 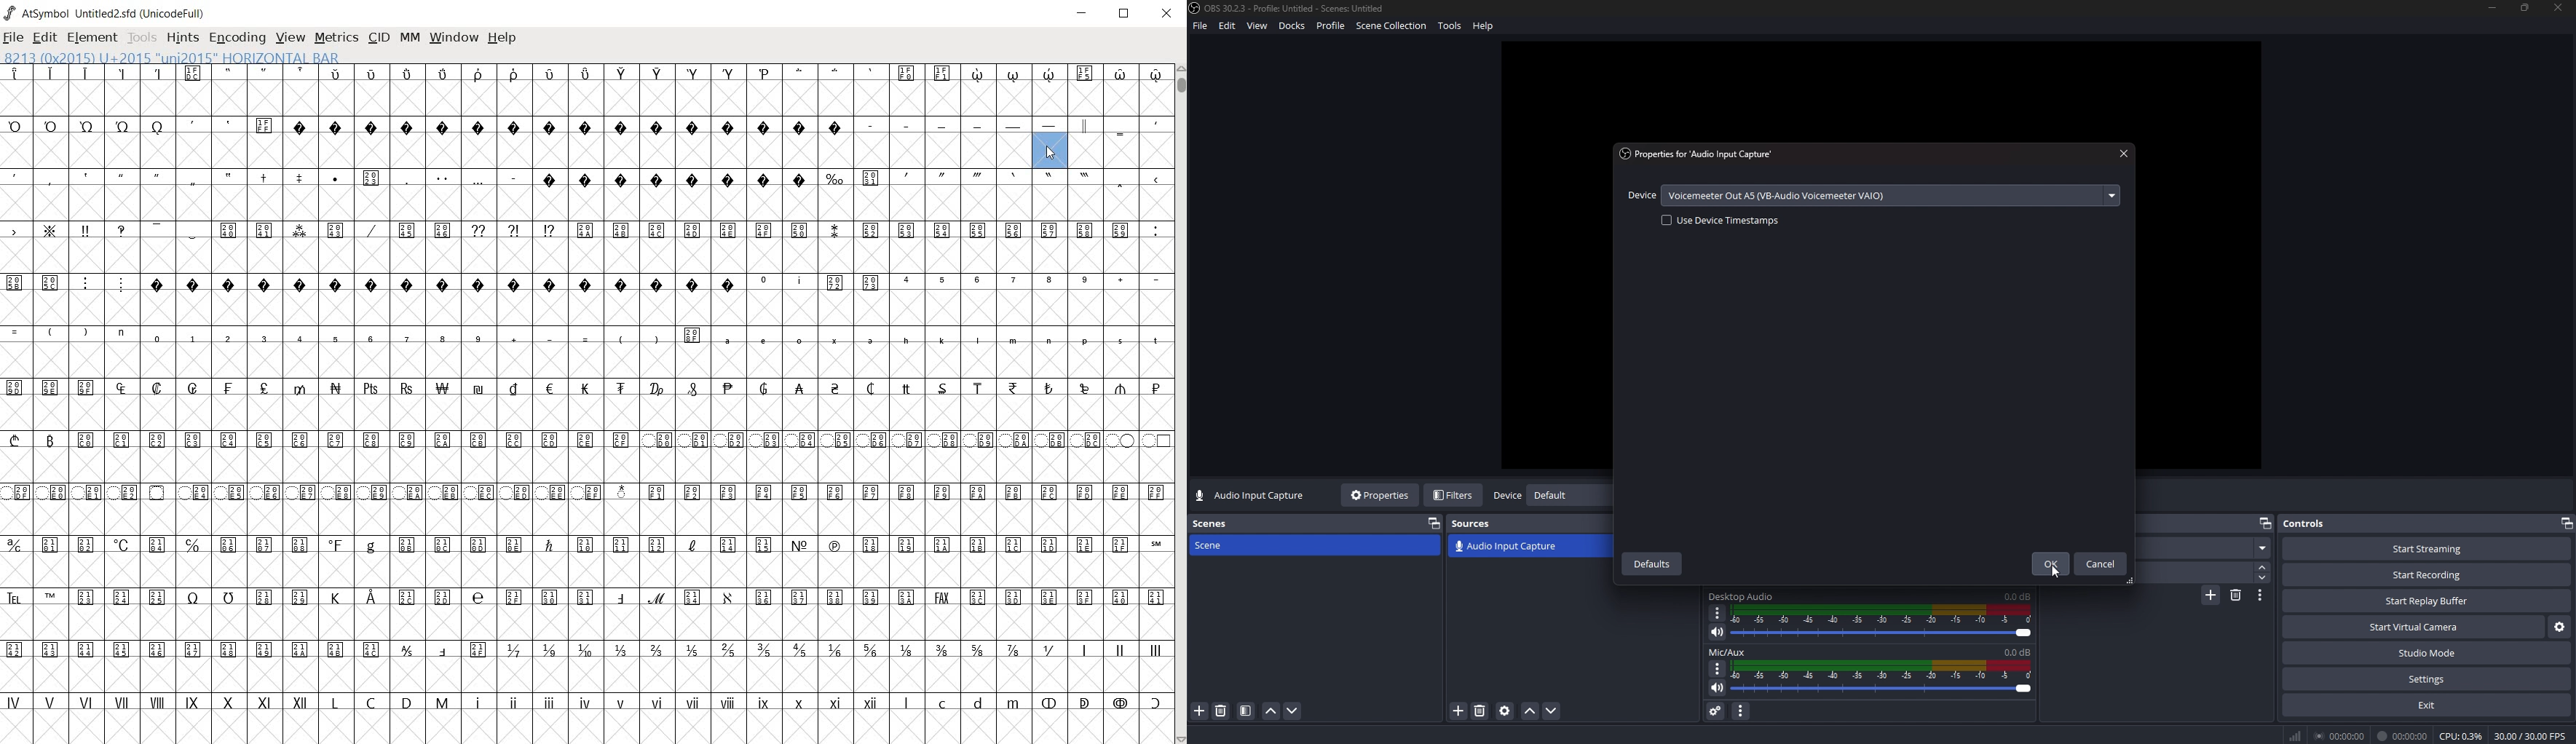 I want to click on ok, so click(x=2049, y=565).